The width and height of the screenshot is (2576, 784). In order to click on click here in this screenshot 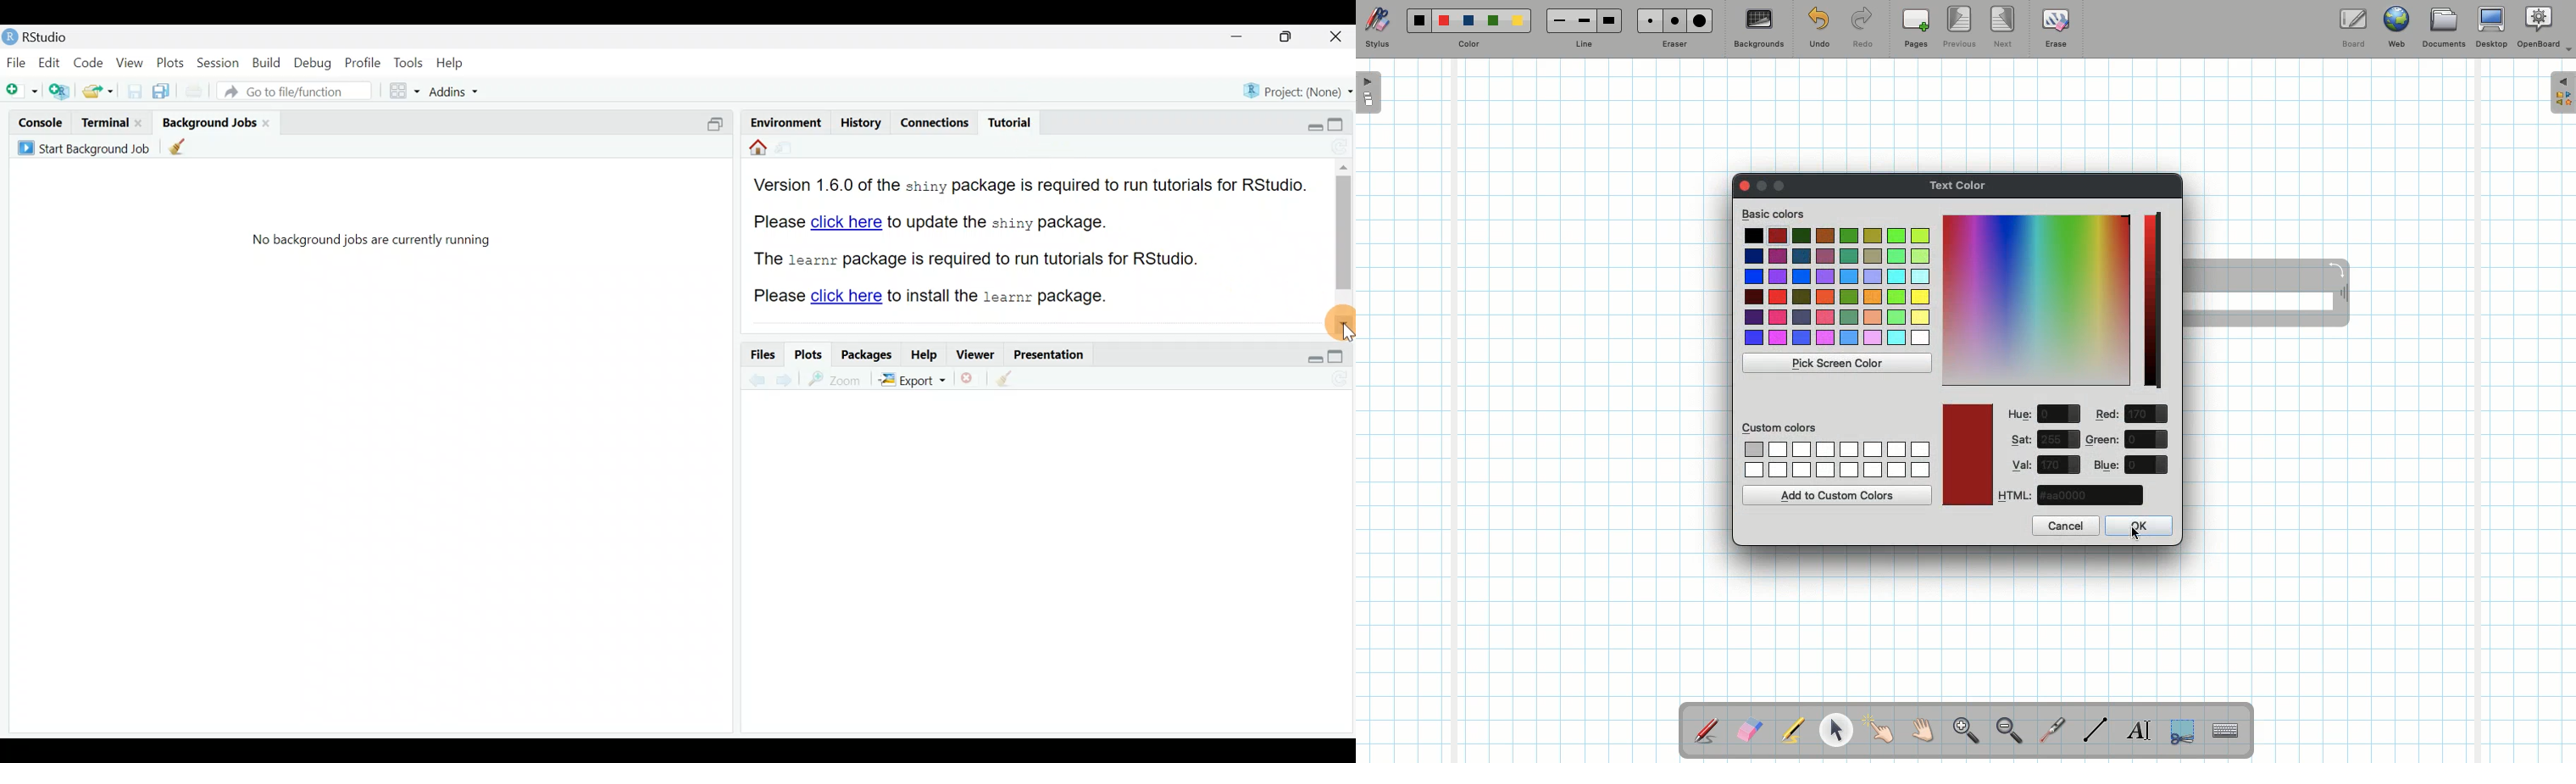, I will do `click(847, 223)`.